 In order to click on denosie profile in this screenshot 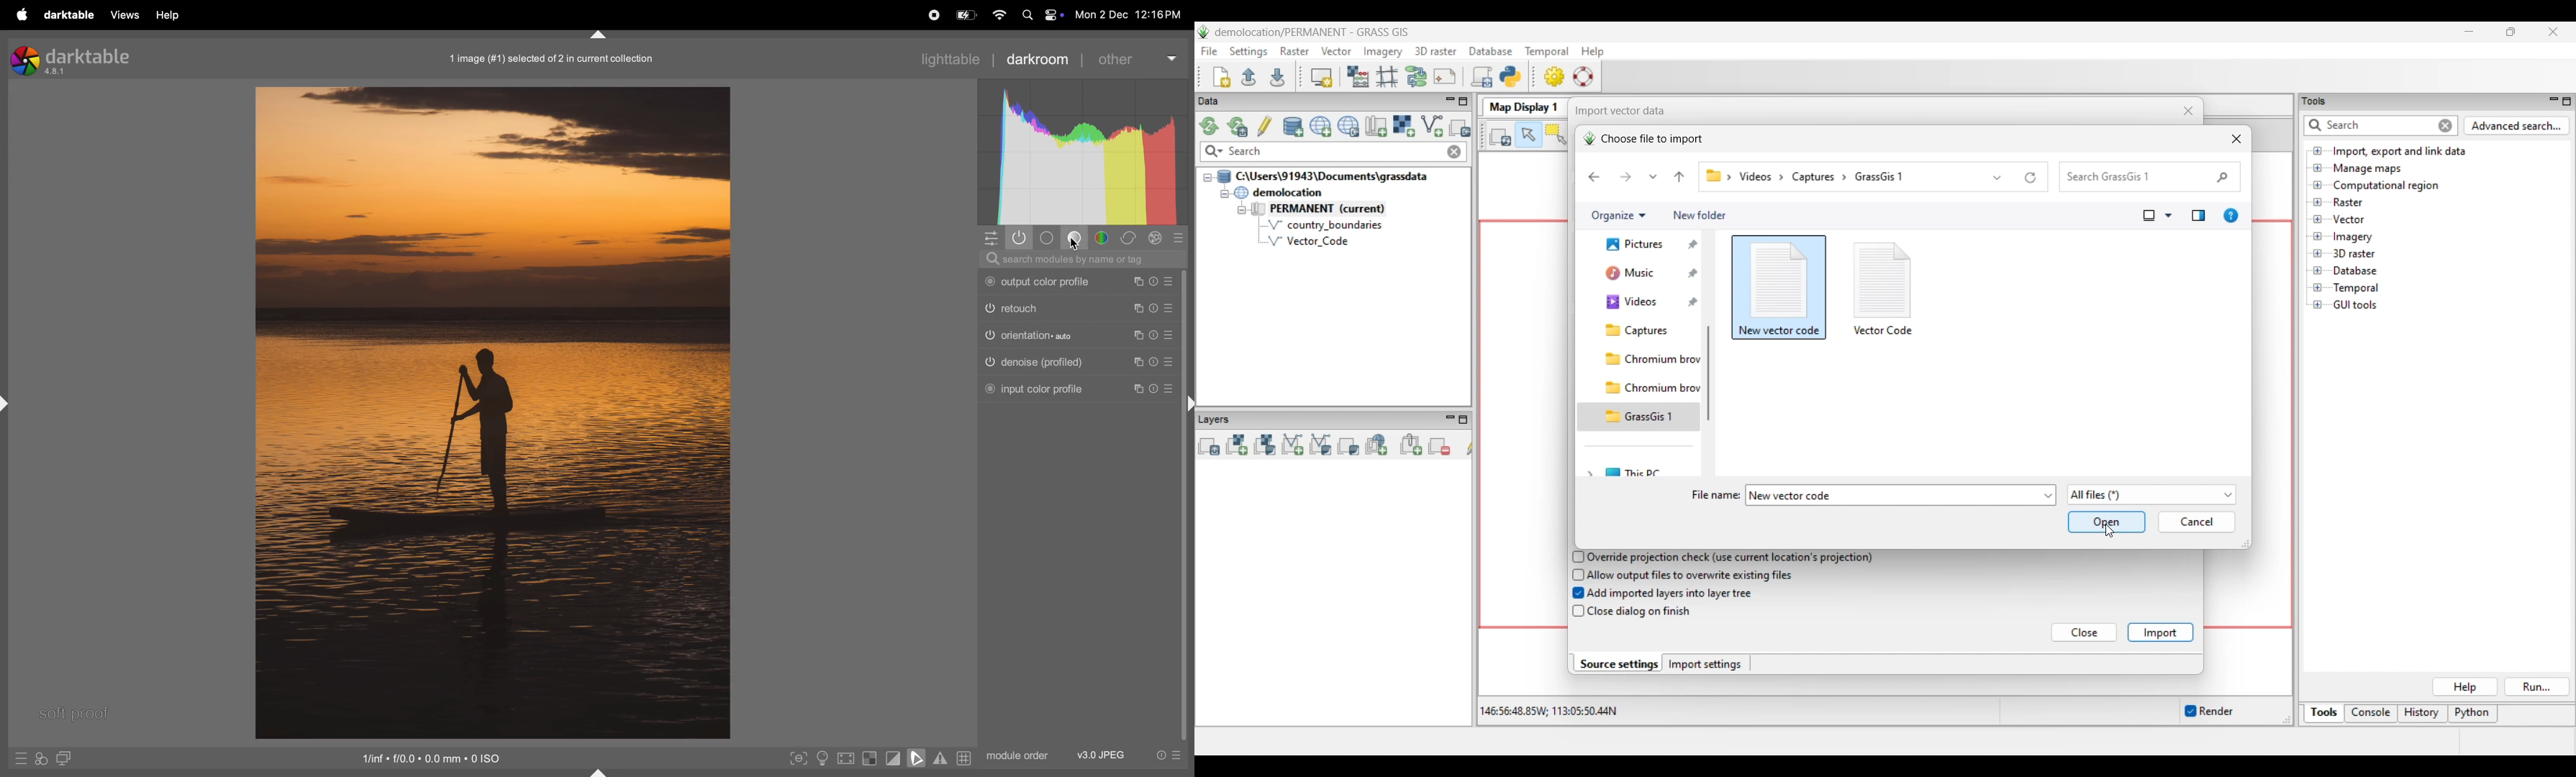, I will do `click(1081, 361)`.